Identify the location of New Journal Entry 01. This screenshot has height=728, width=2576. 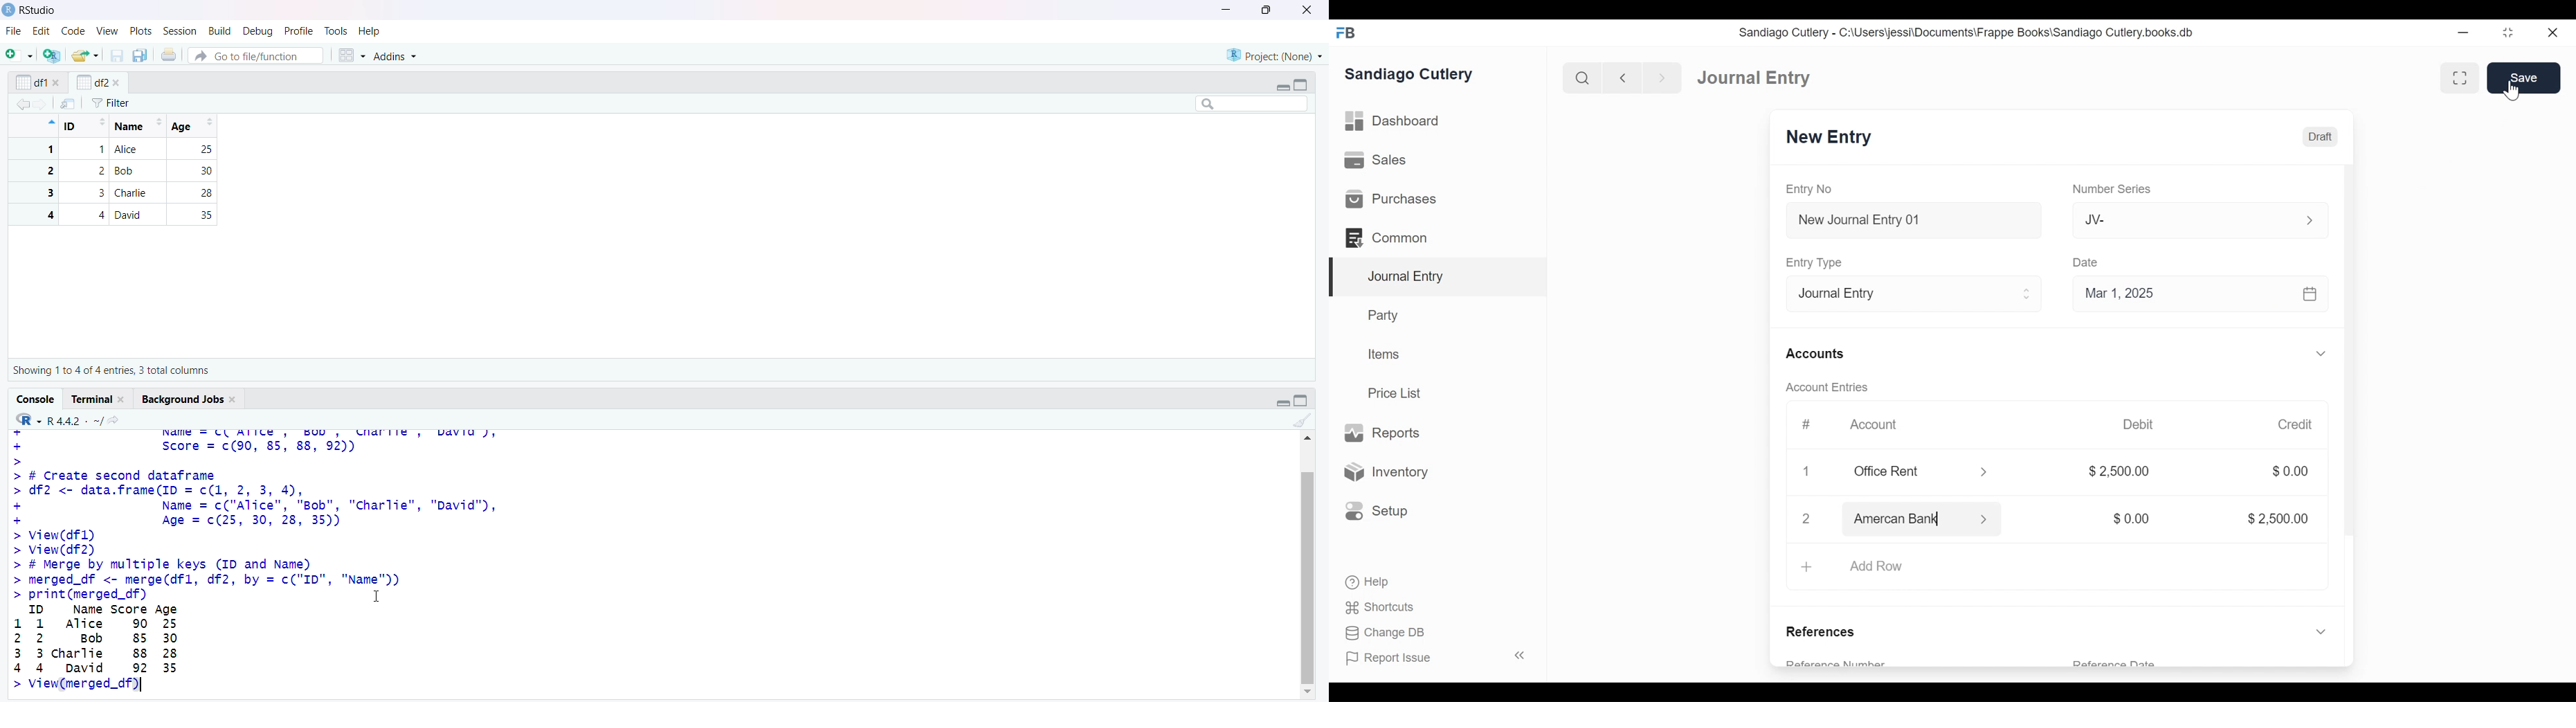
(1910, 219).